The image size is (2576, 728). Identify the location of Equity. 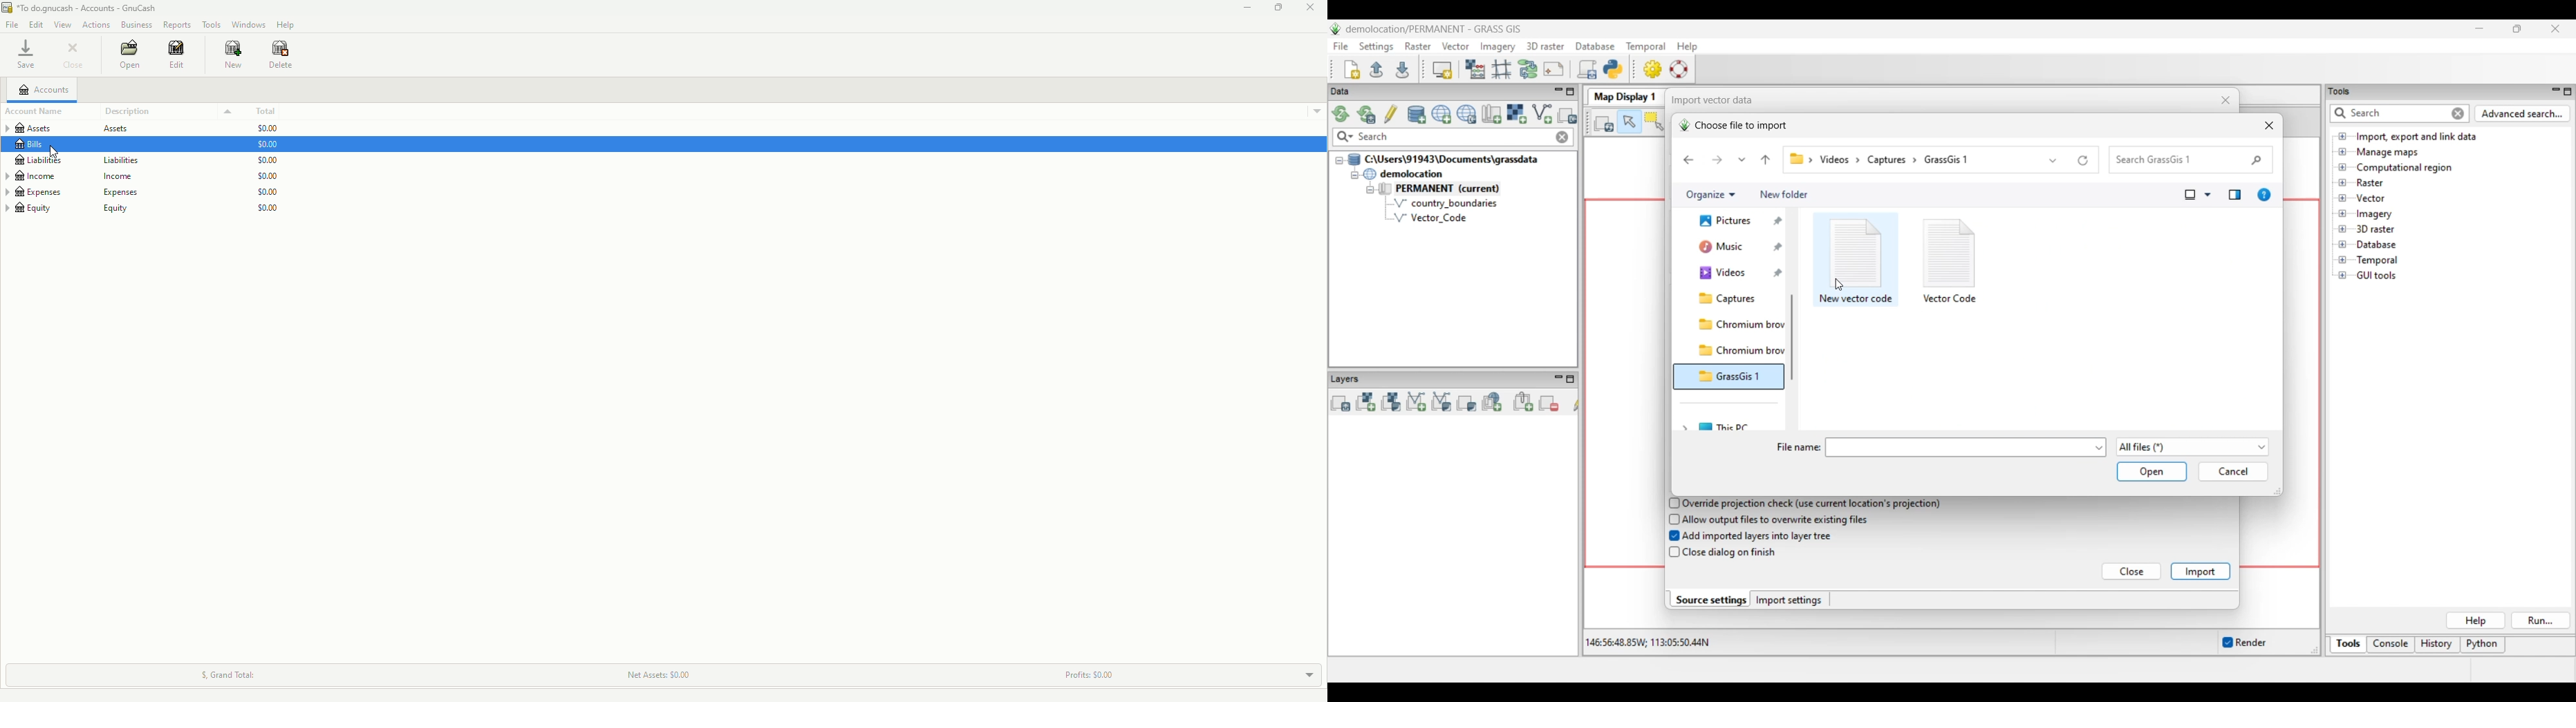
(73, 212).